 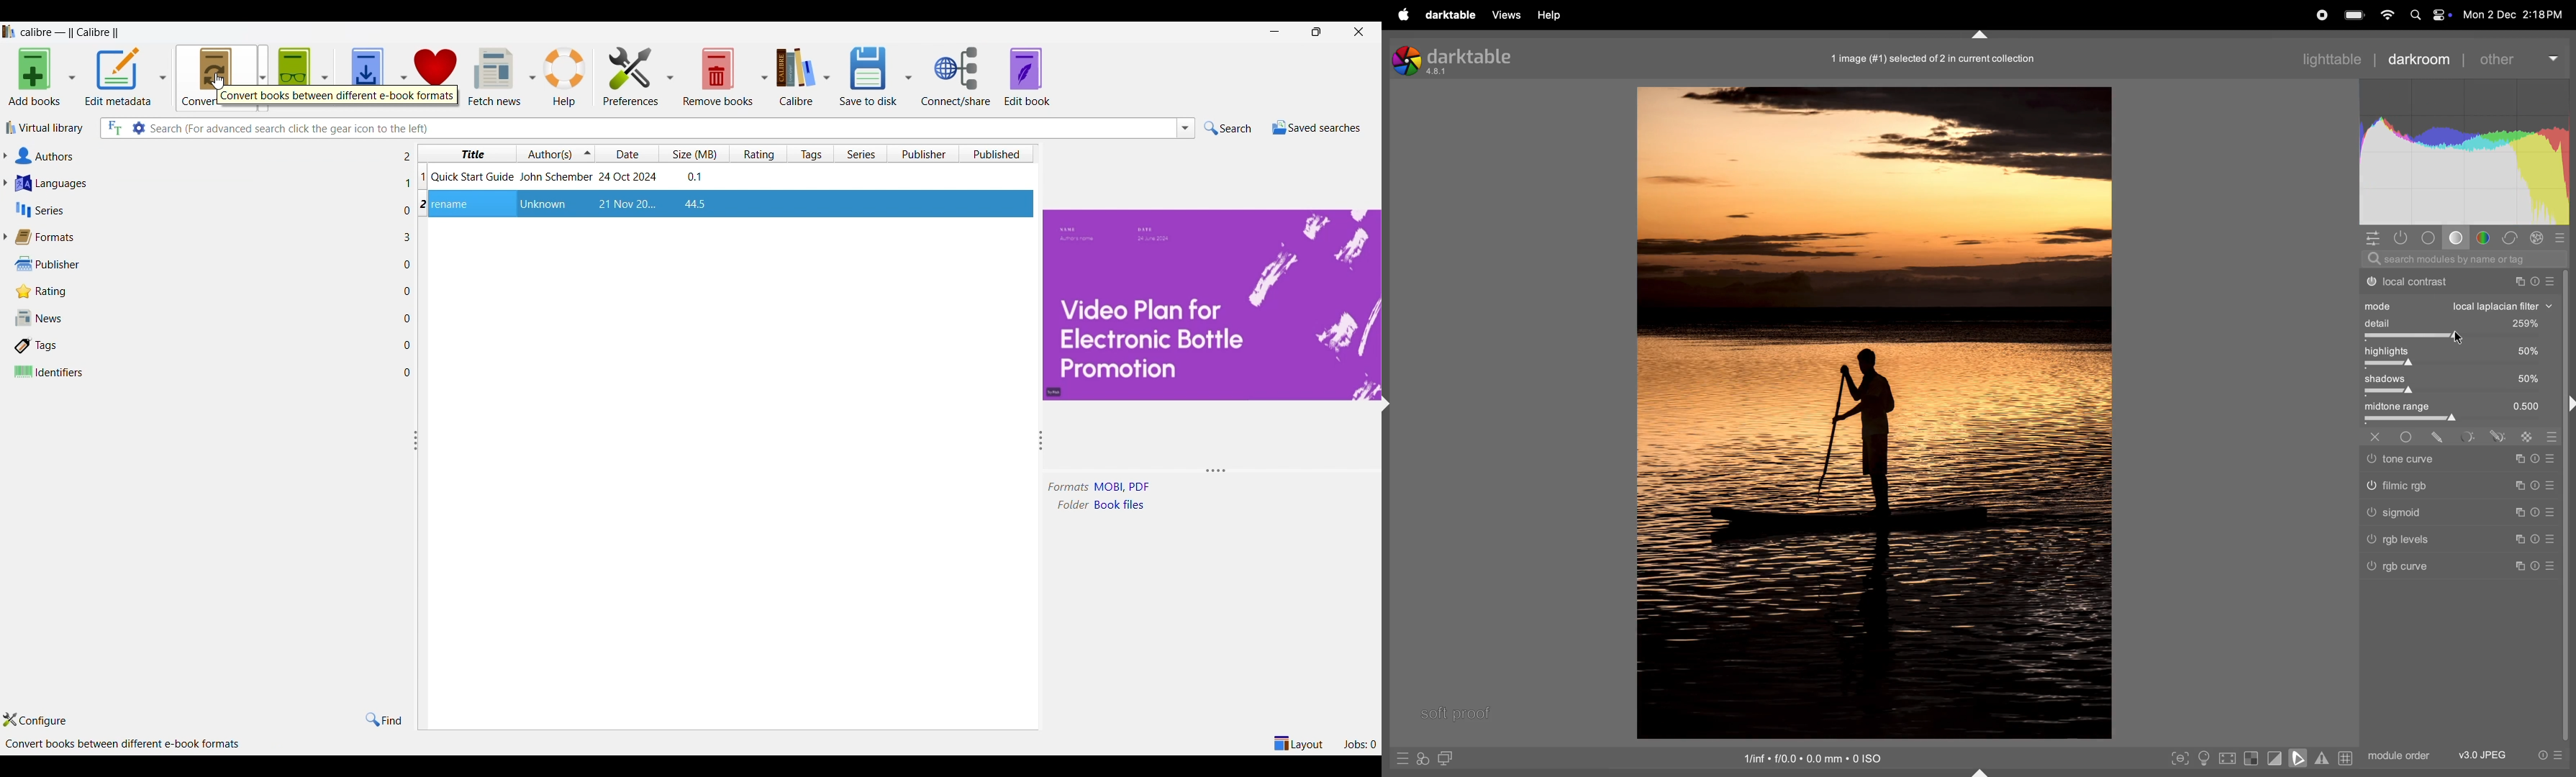 I want to click on base, so click(x=2429, y=237).